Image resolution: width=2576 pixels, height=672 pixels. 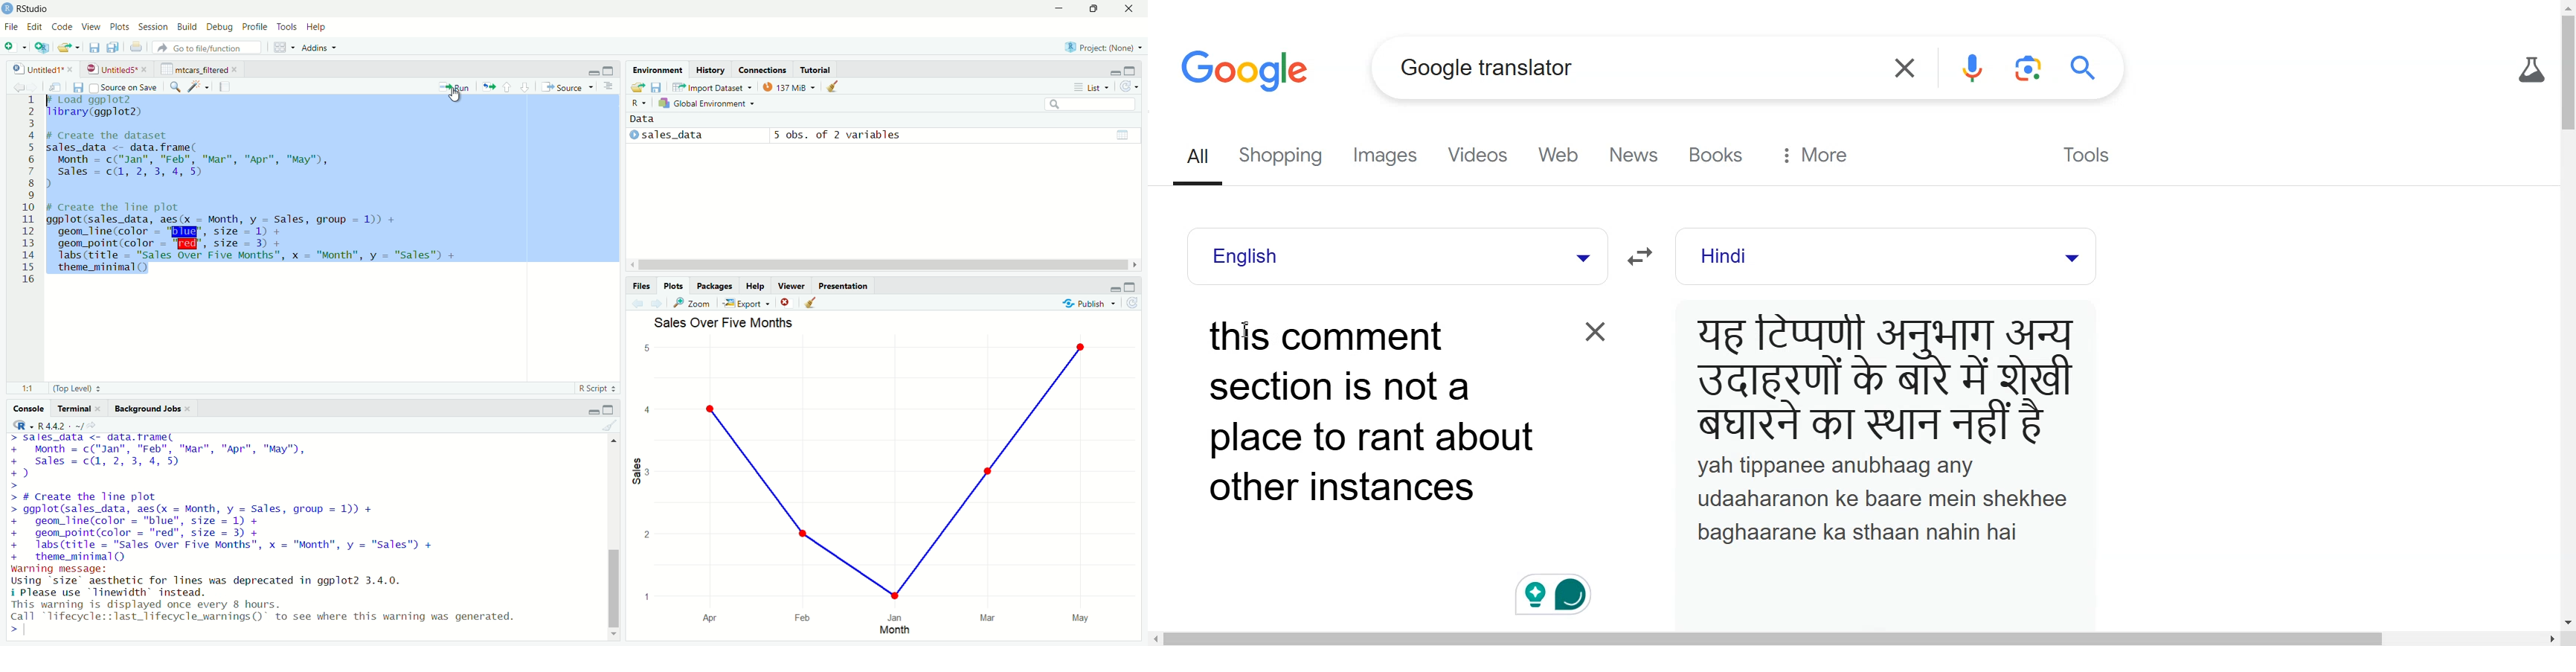 What do you see at coordinates (610, 70) in the screenshot?
I see `maximize` at bounding box center [610, 70].